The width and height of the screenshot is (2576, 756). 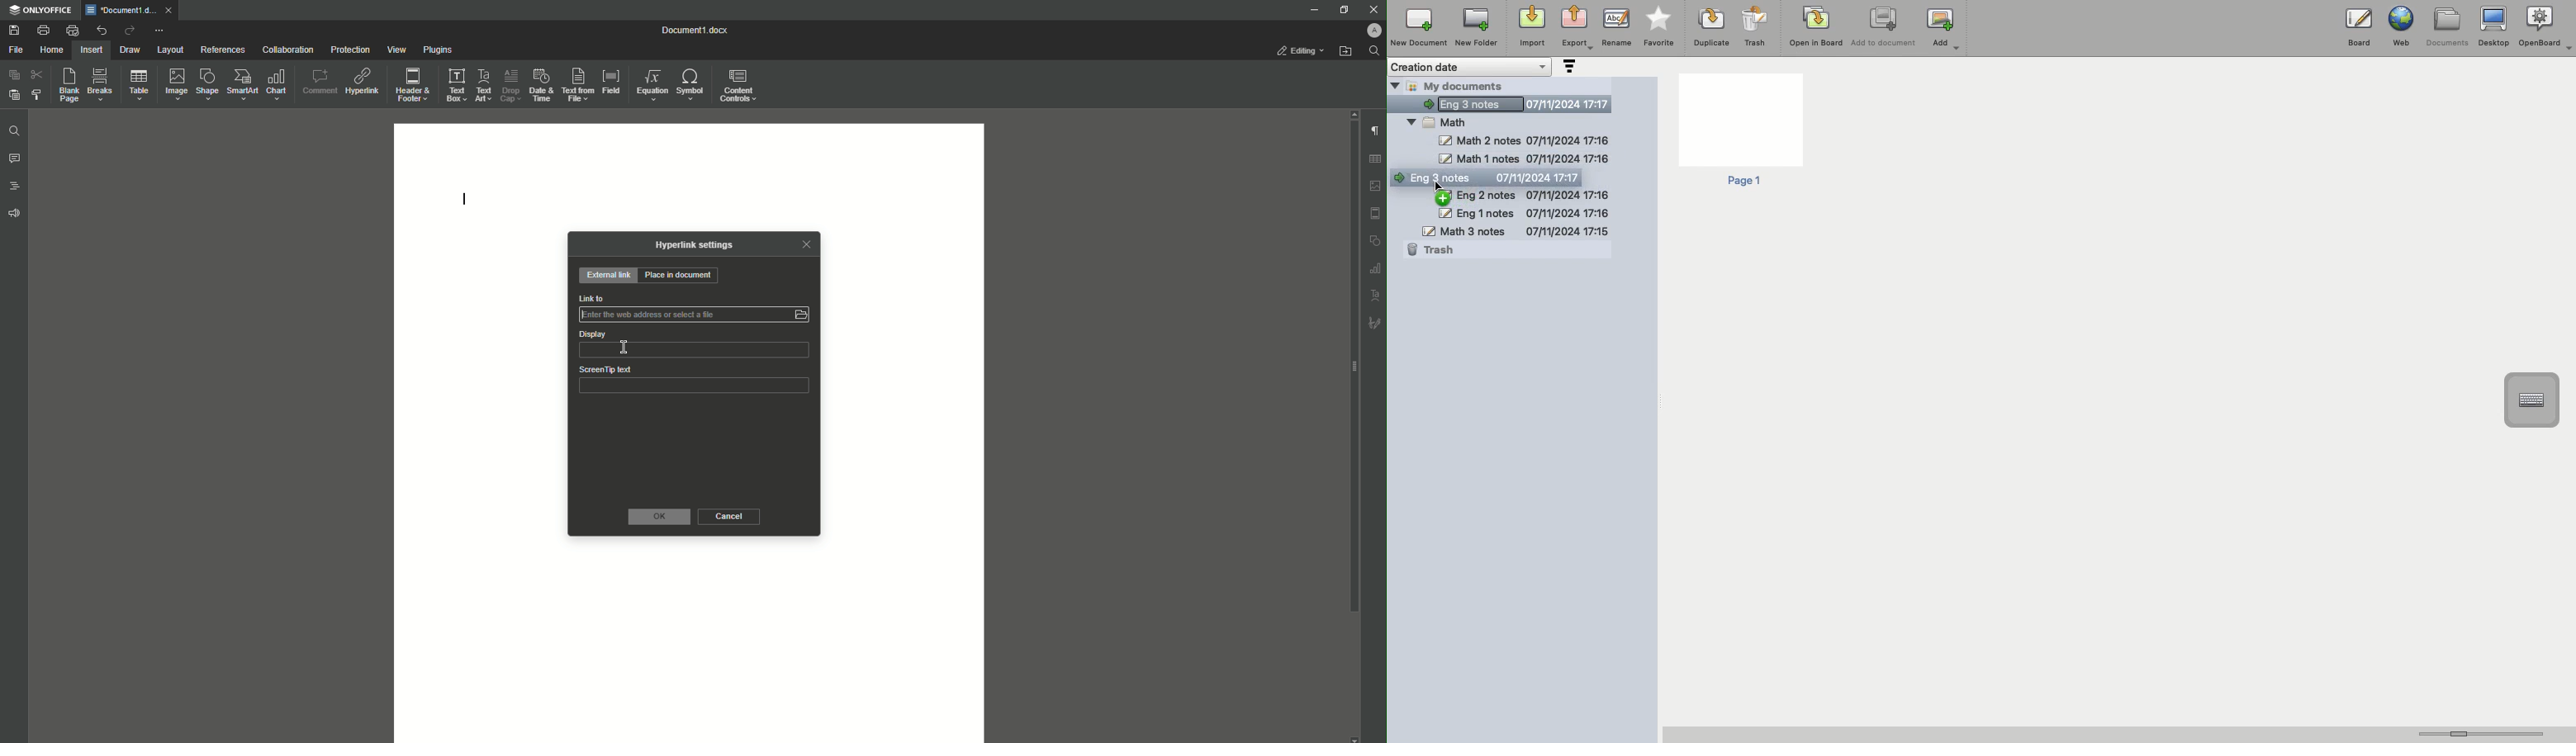 What do you see at coordinates (14, 158) in the screenshot?
I see `Comments` at bounding box center [14, 158].